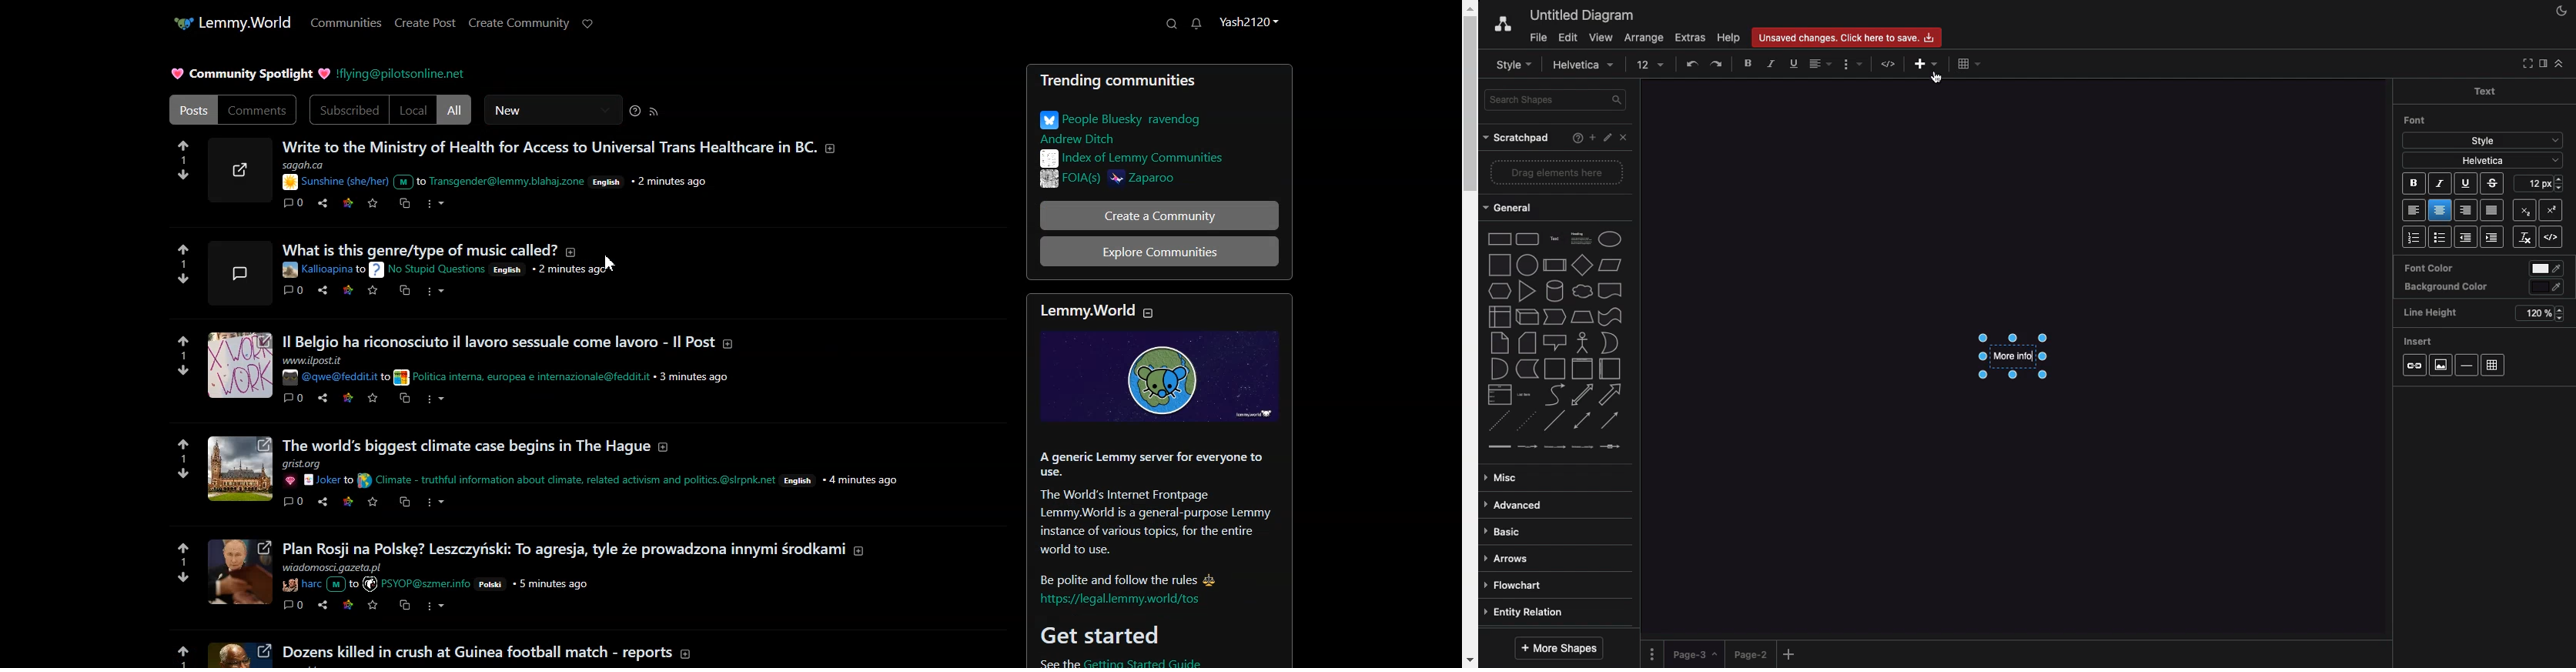 The width and height of the screenshot is (2576, 672). Describe the element at coordinates (2467, 211) in the screenshot. I see `Right aligned` at that location.